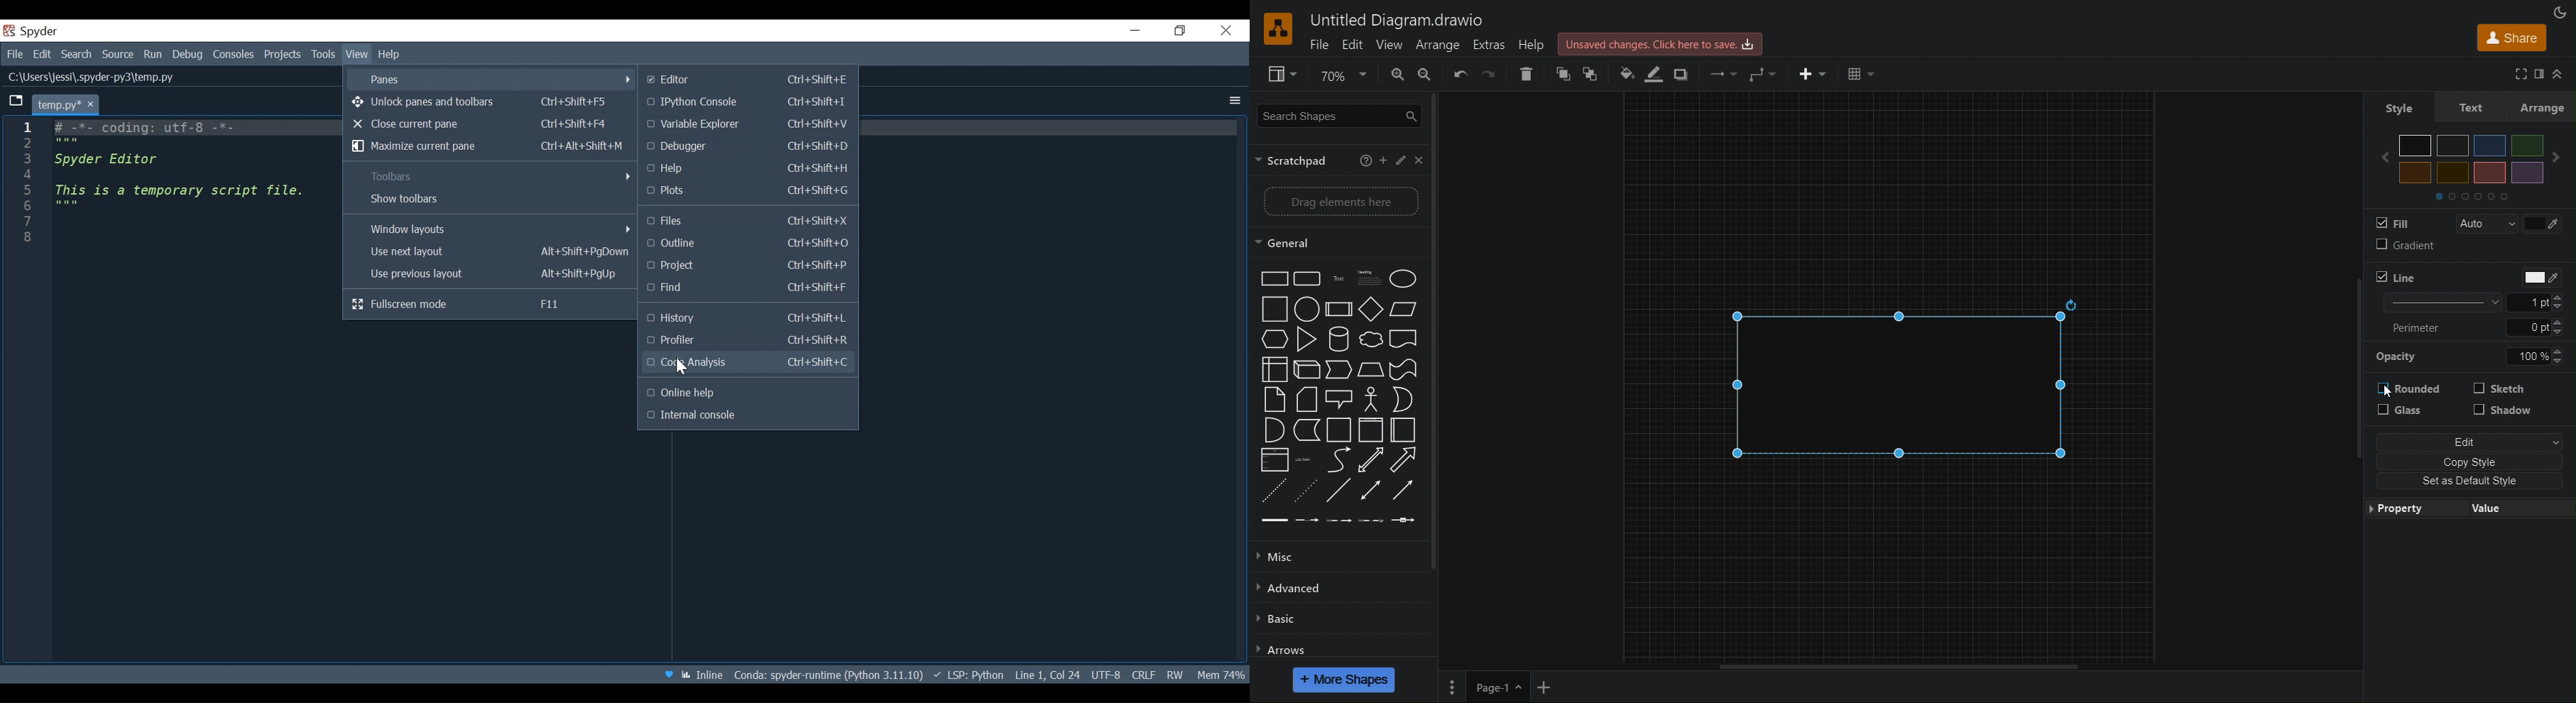  What do you see at coordinates (1174, 675) in the screenshot?
I see `File Permission` at bounding box center [1174, 675].